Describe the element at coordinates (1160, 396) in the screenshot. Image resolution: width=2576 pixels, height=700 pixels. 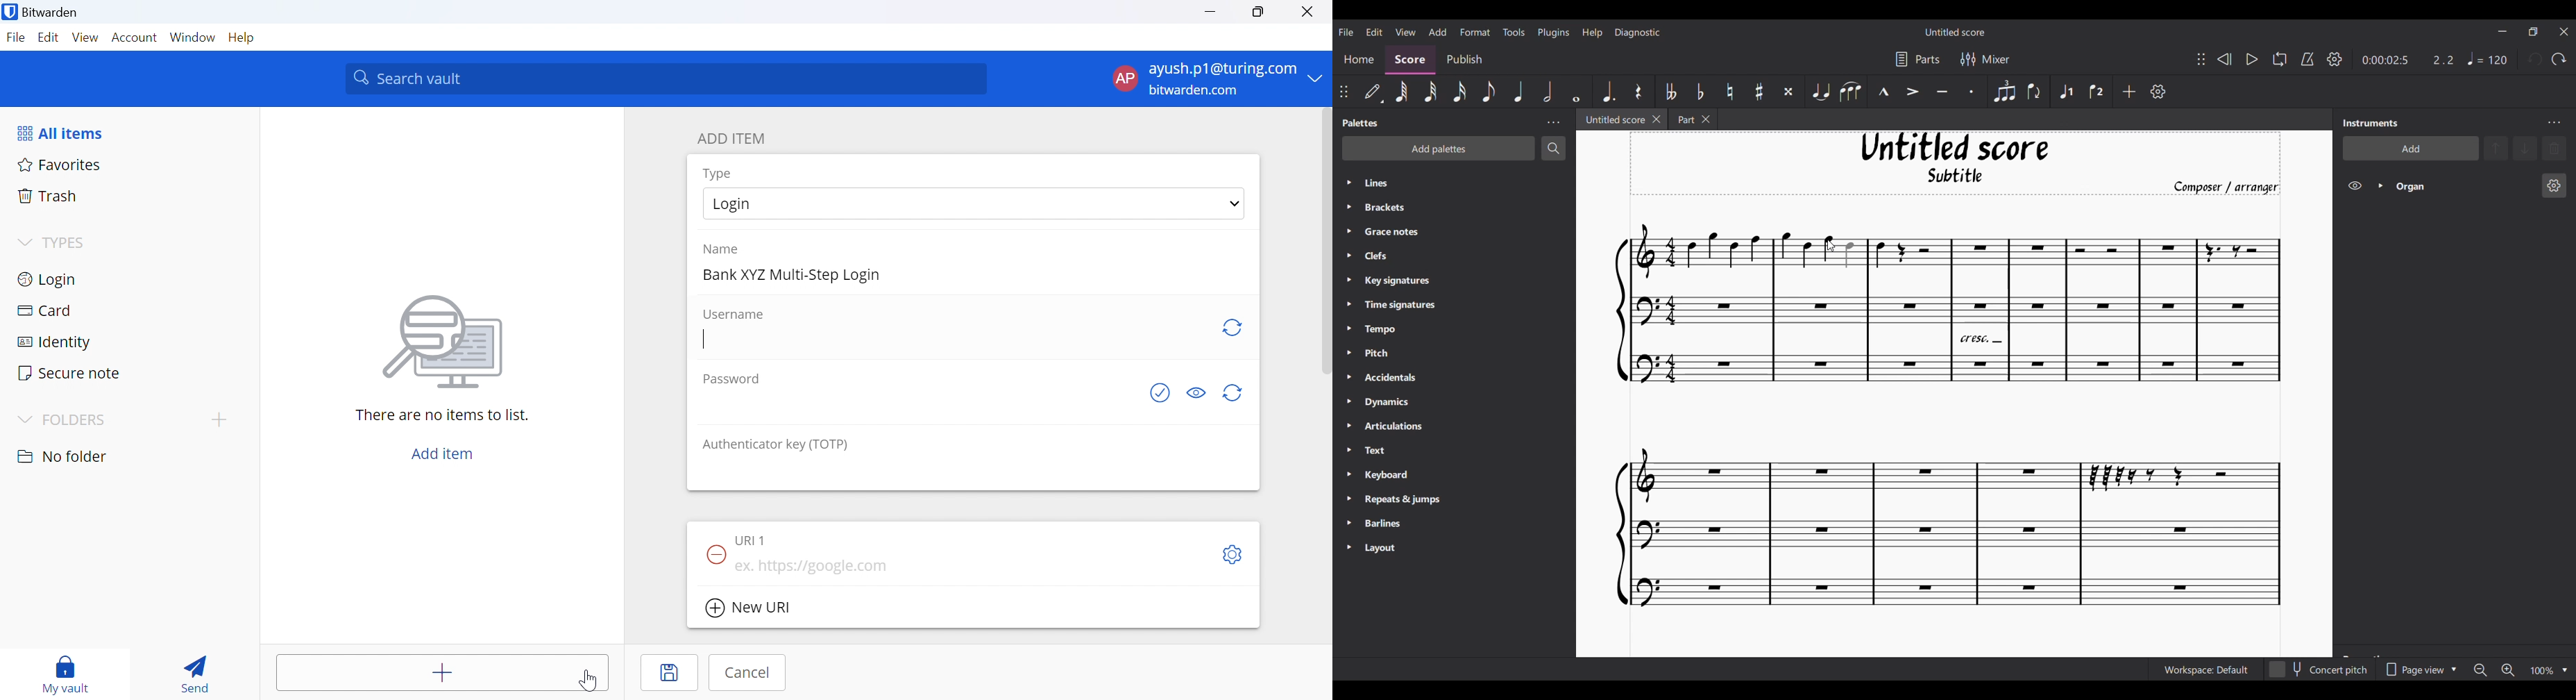
I see `Check if password has been exposed` at that location.